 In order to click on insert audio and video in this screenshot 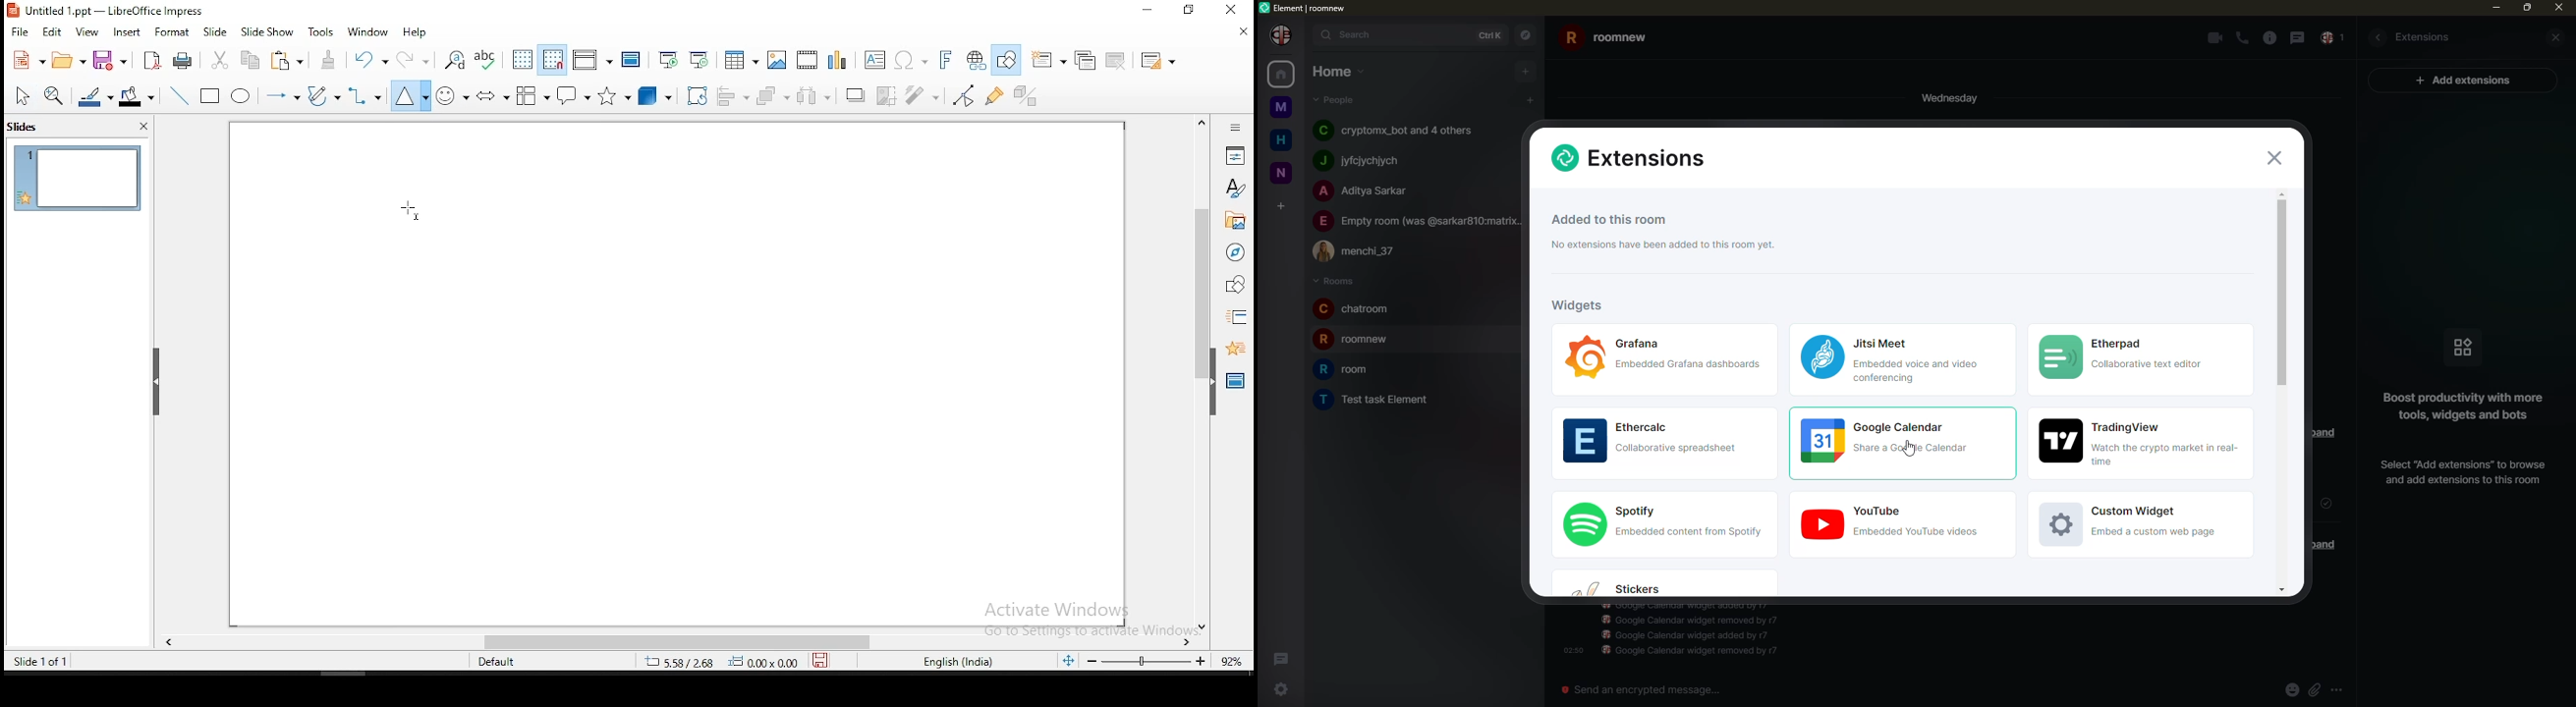, I will do `click(807, 58)`.